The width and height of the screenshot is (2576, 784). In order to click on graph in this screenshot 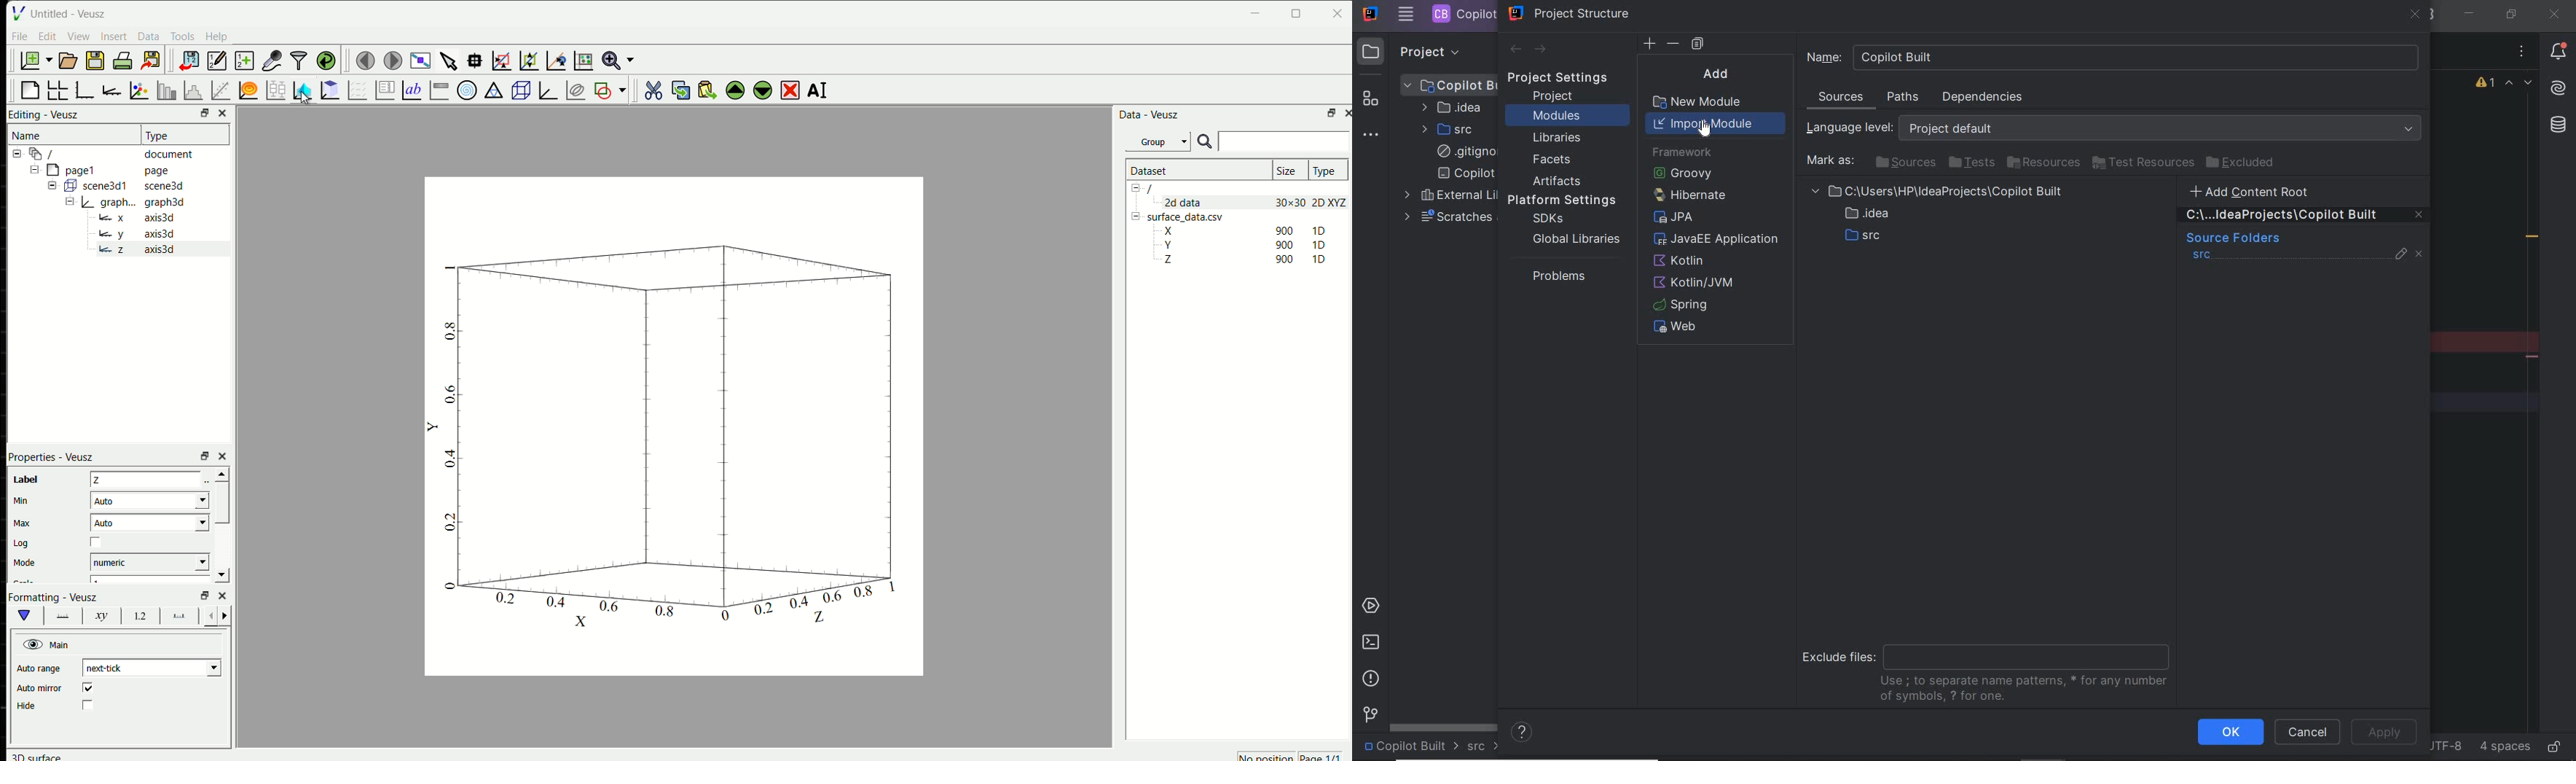, I will do `click(674, 442)`.